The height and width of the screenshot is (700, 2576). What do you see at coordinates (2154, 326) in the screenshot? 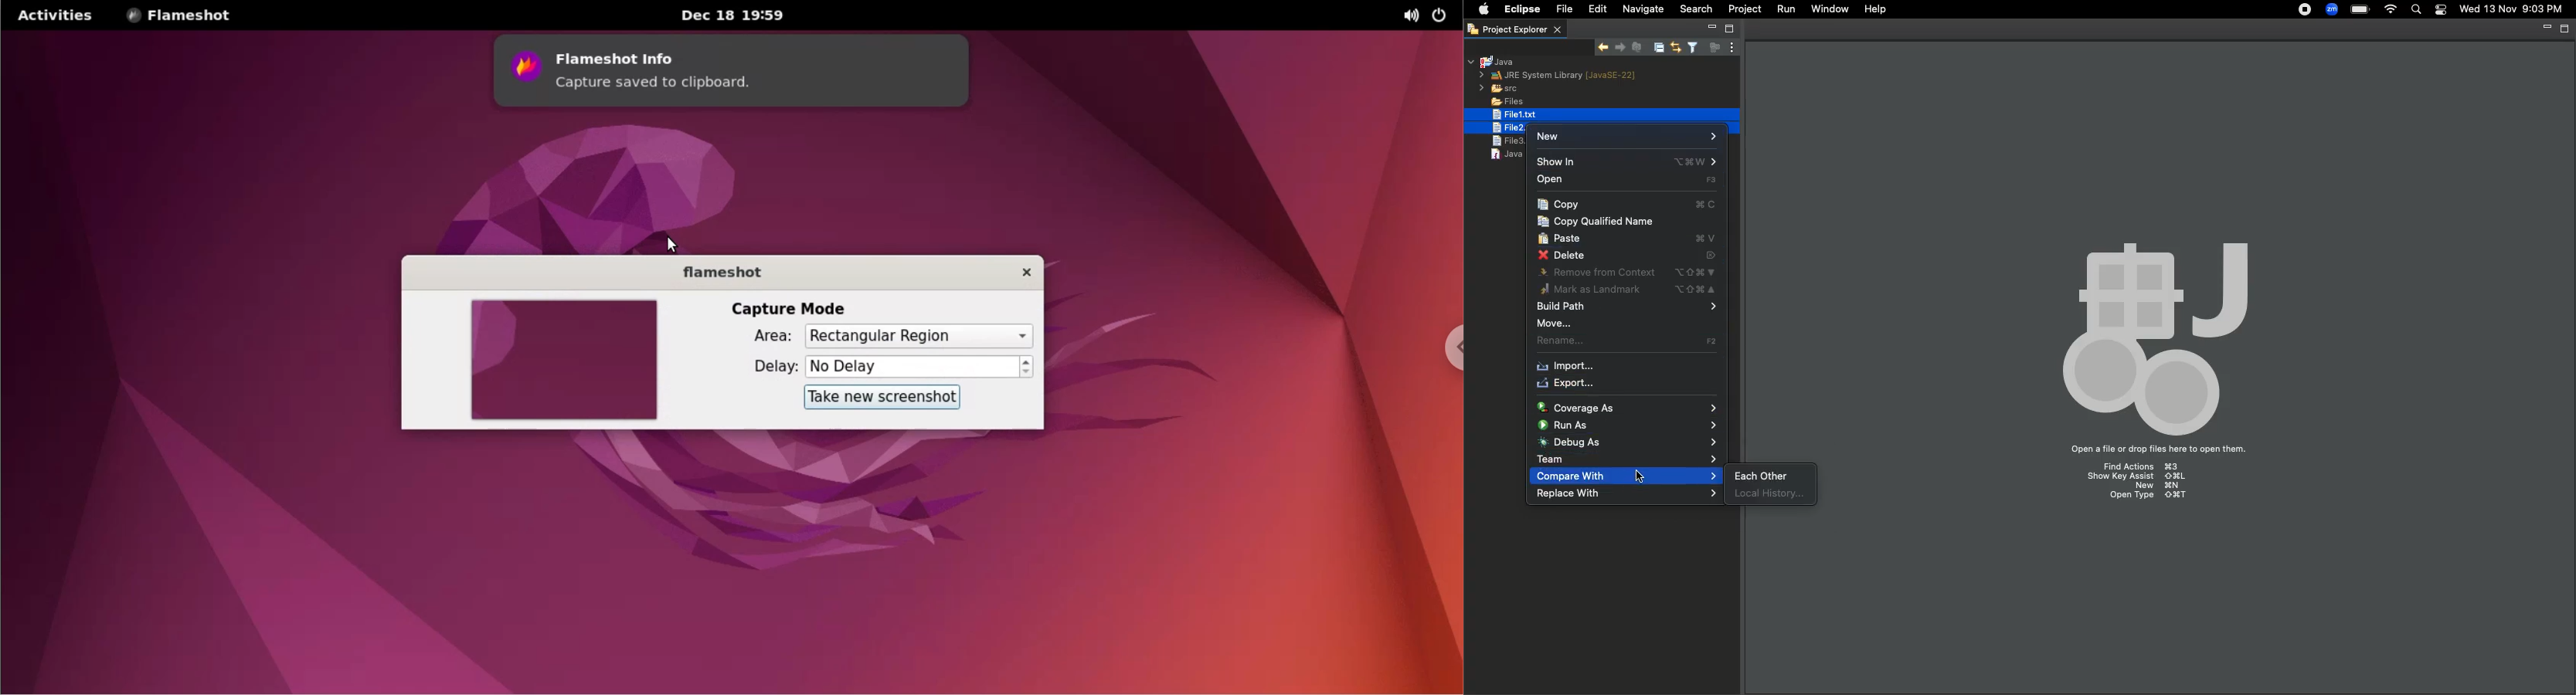
I see `Icon` at bounding box center [2154, 326].